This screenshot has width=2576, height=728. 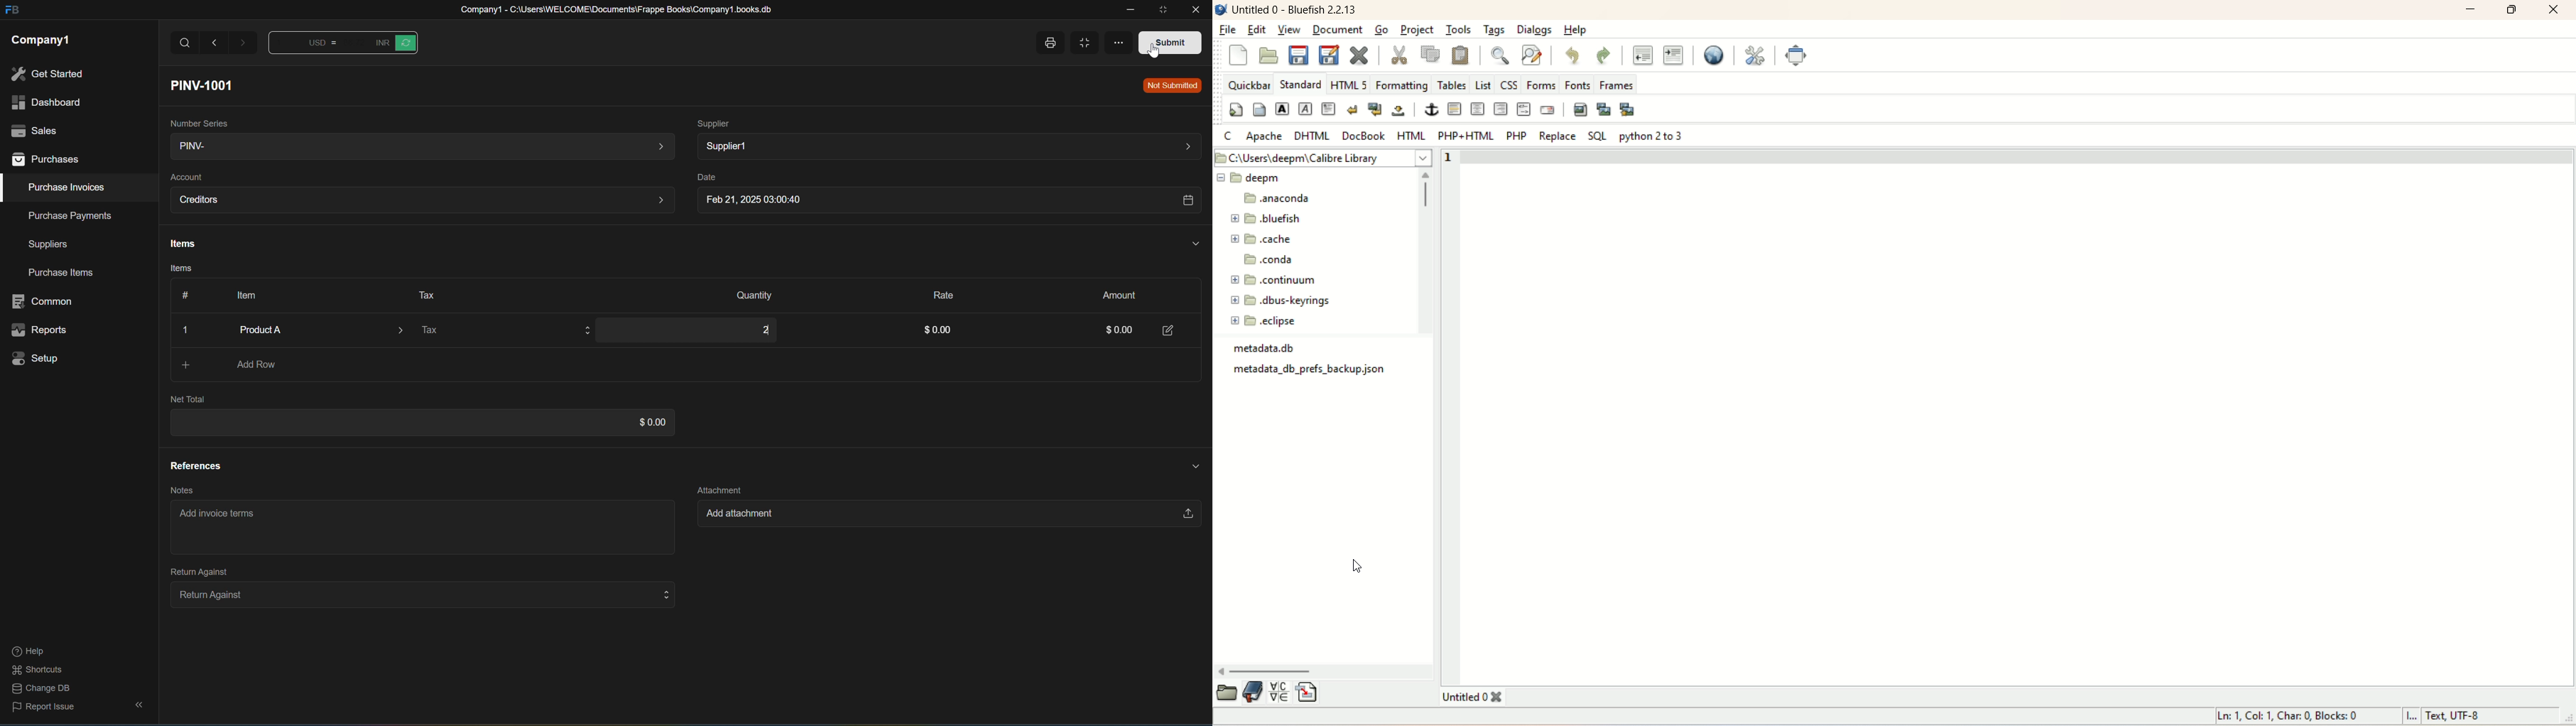 I want to click on cursor, so click(x=1153, y=54).